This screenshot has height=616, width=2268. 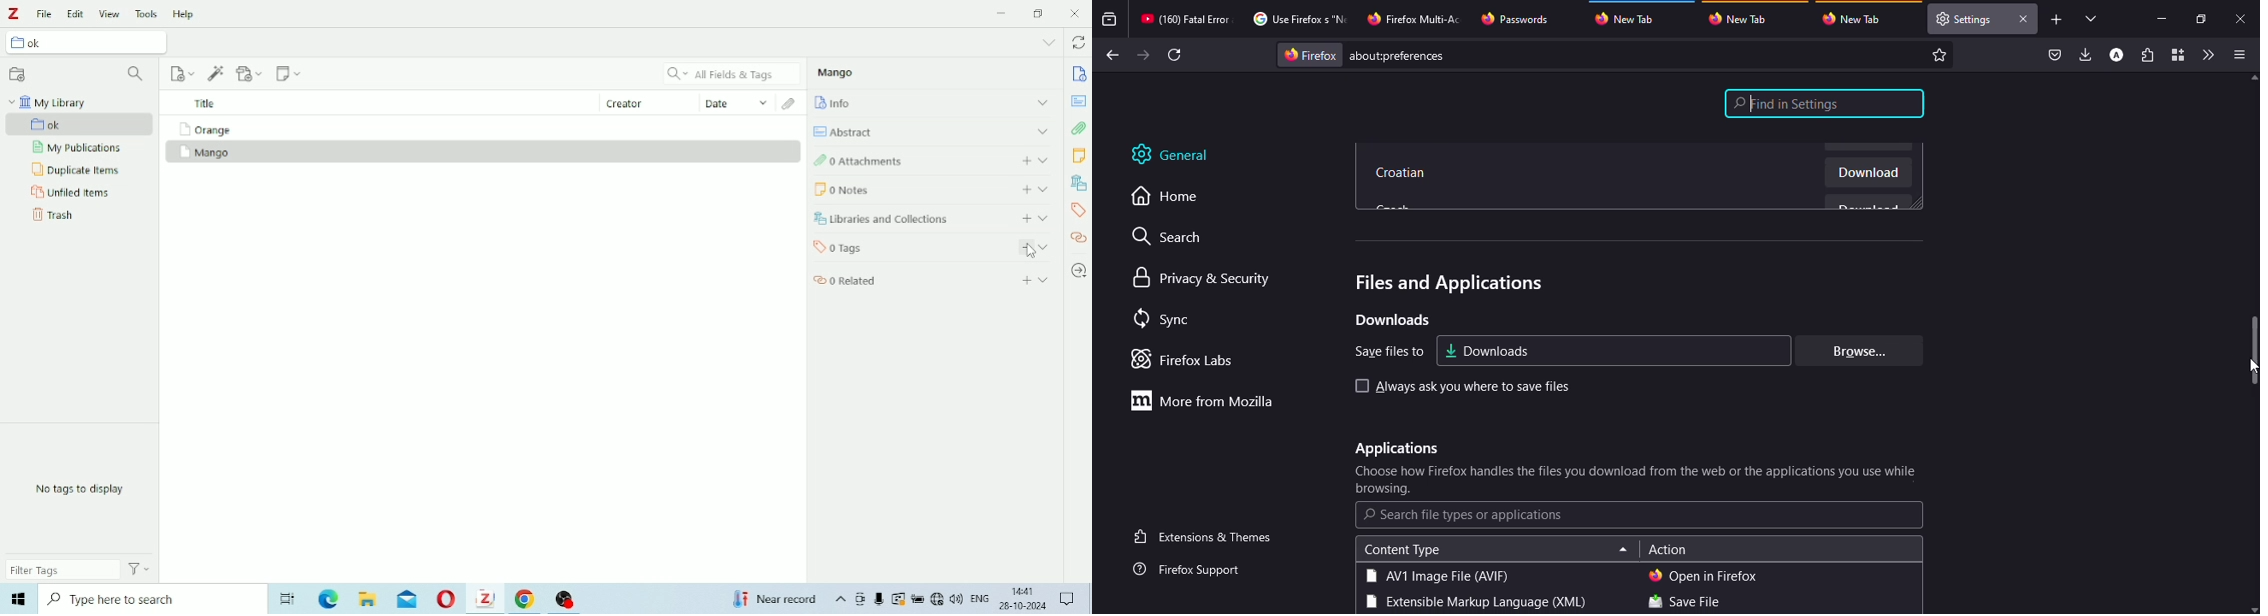 I want to click on downloads, so click(x=1487, y=350).